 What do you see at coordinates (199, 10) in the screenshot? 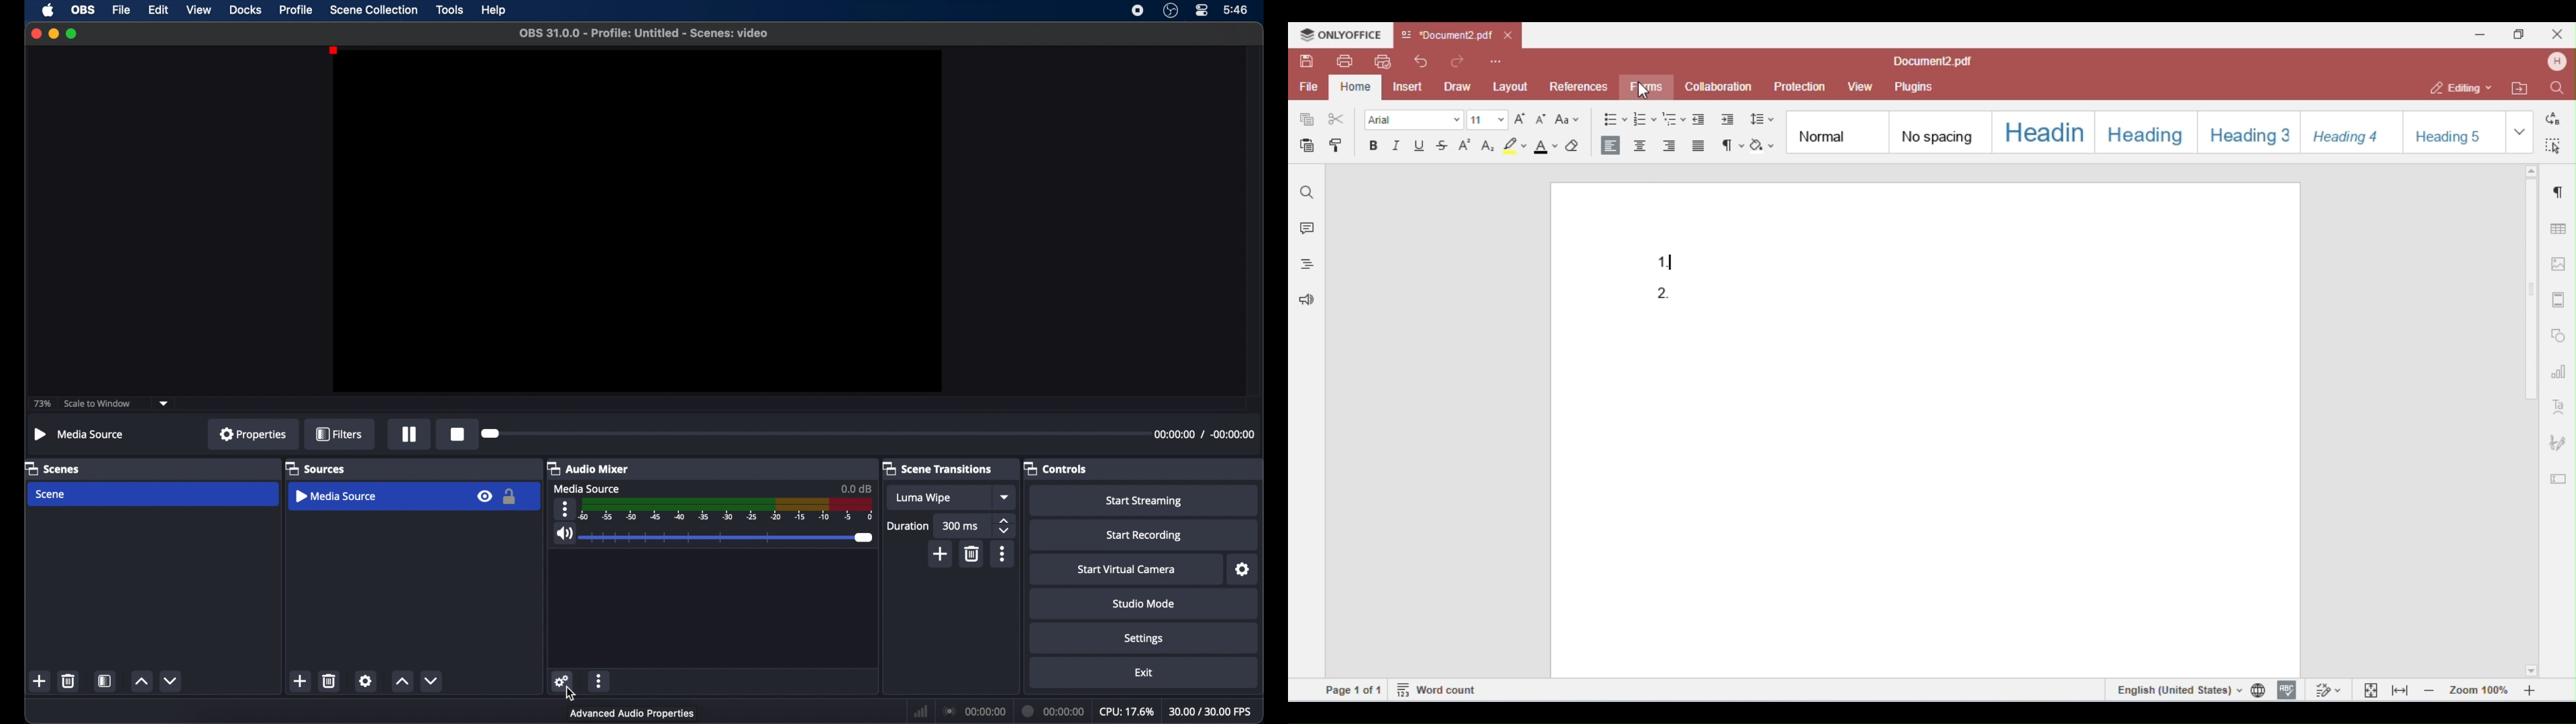
I see `view` at bounding box center [199, 10].